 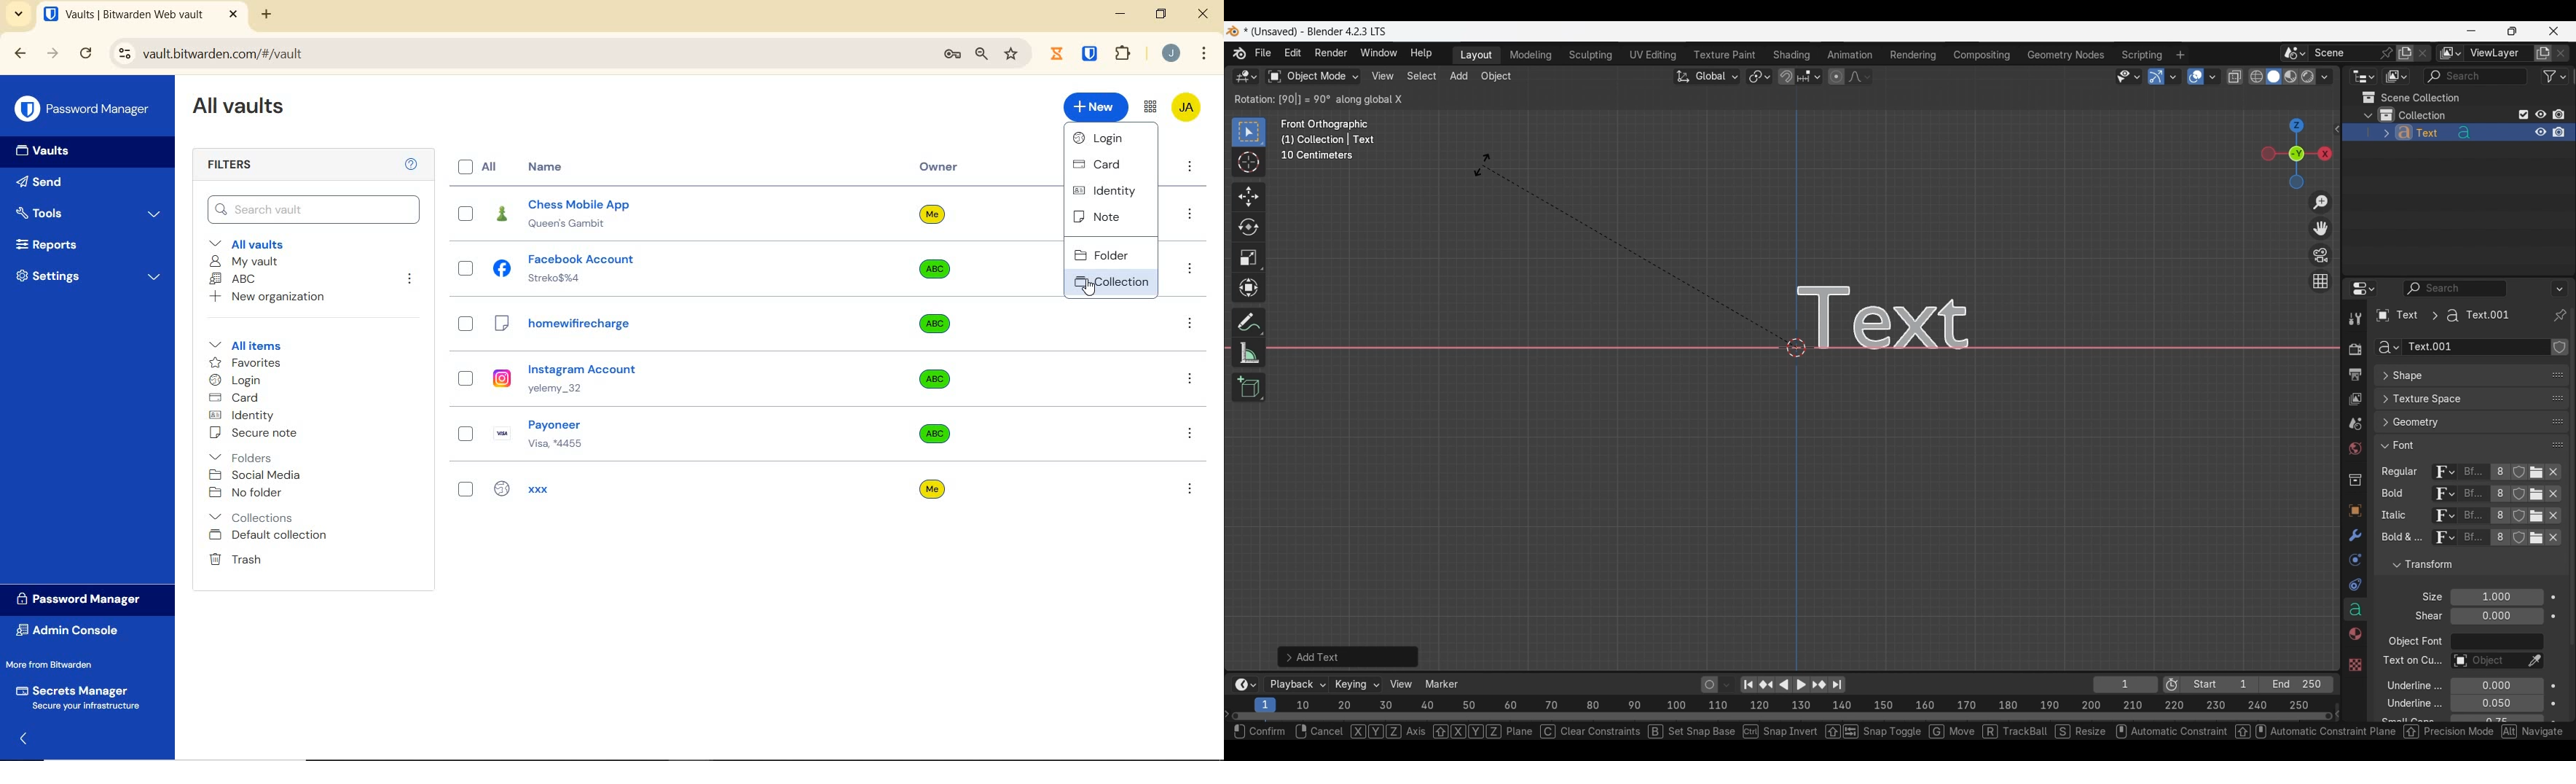 I want to click on move, so click(x=1953, y=734).